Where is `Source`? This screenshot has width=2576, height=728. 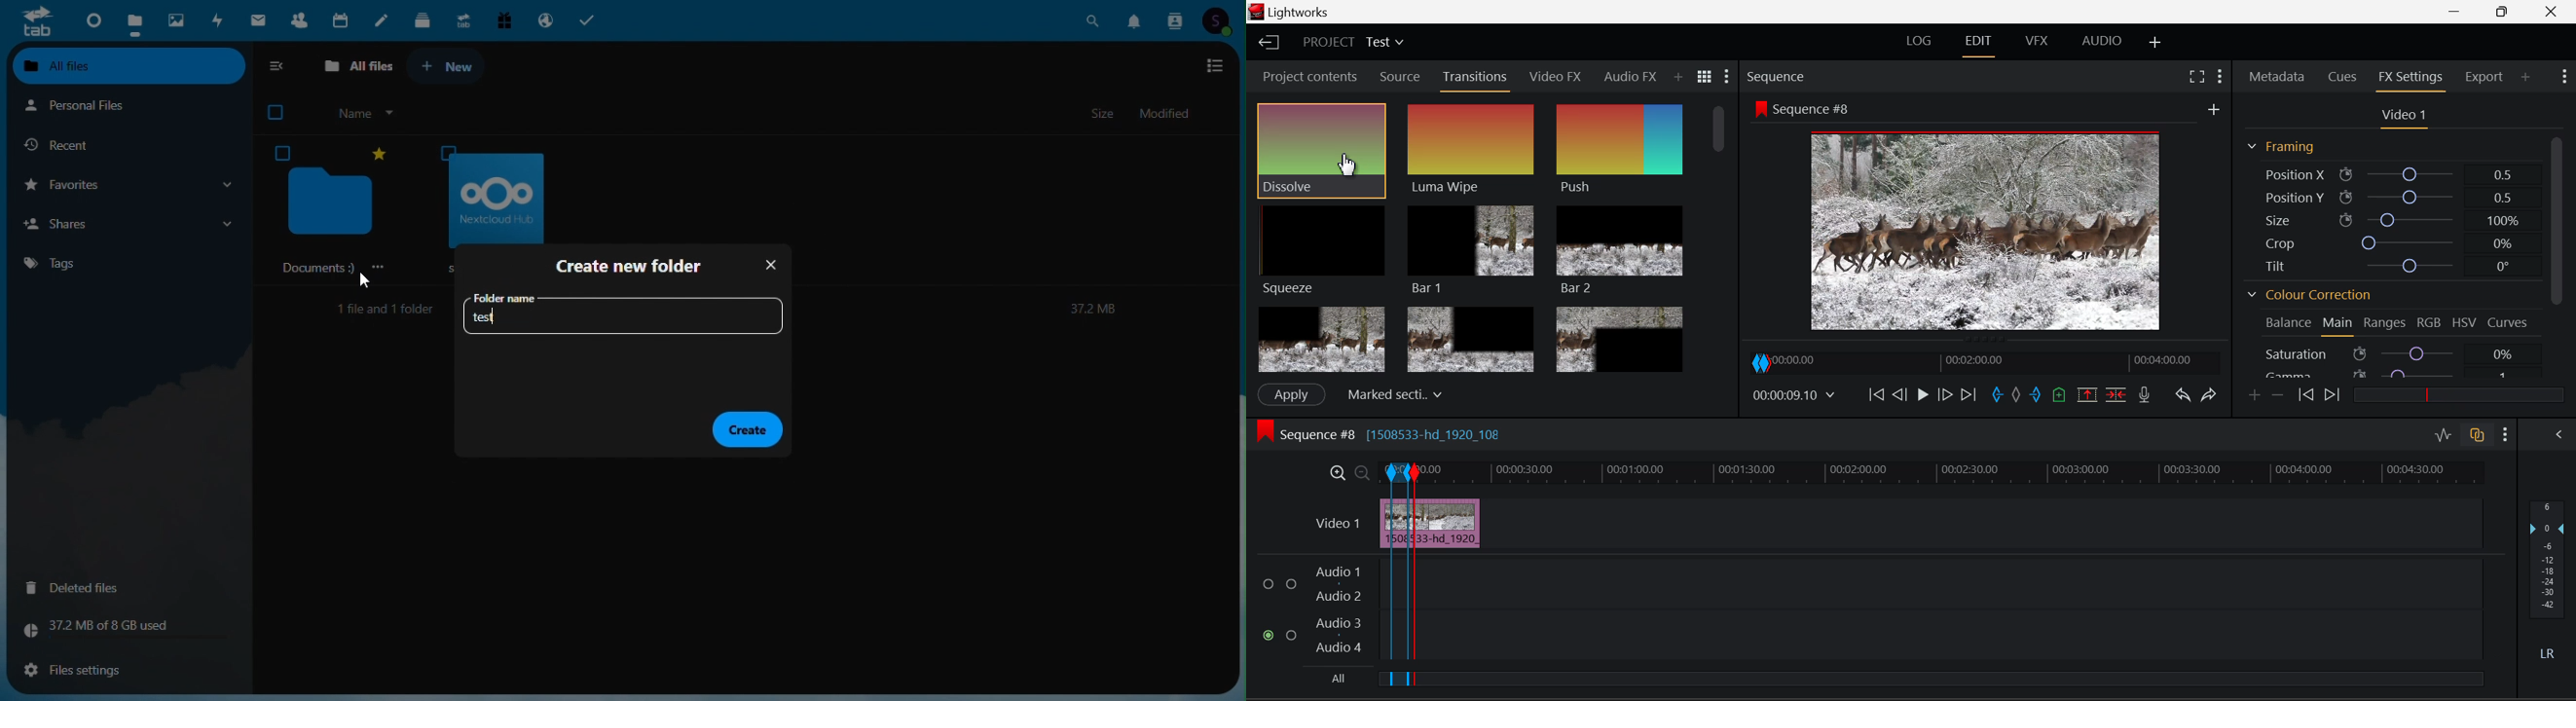 Source is located at coordinates (1401, 77).